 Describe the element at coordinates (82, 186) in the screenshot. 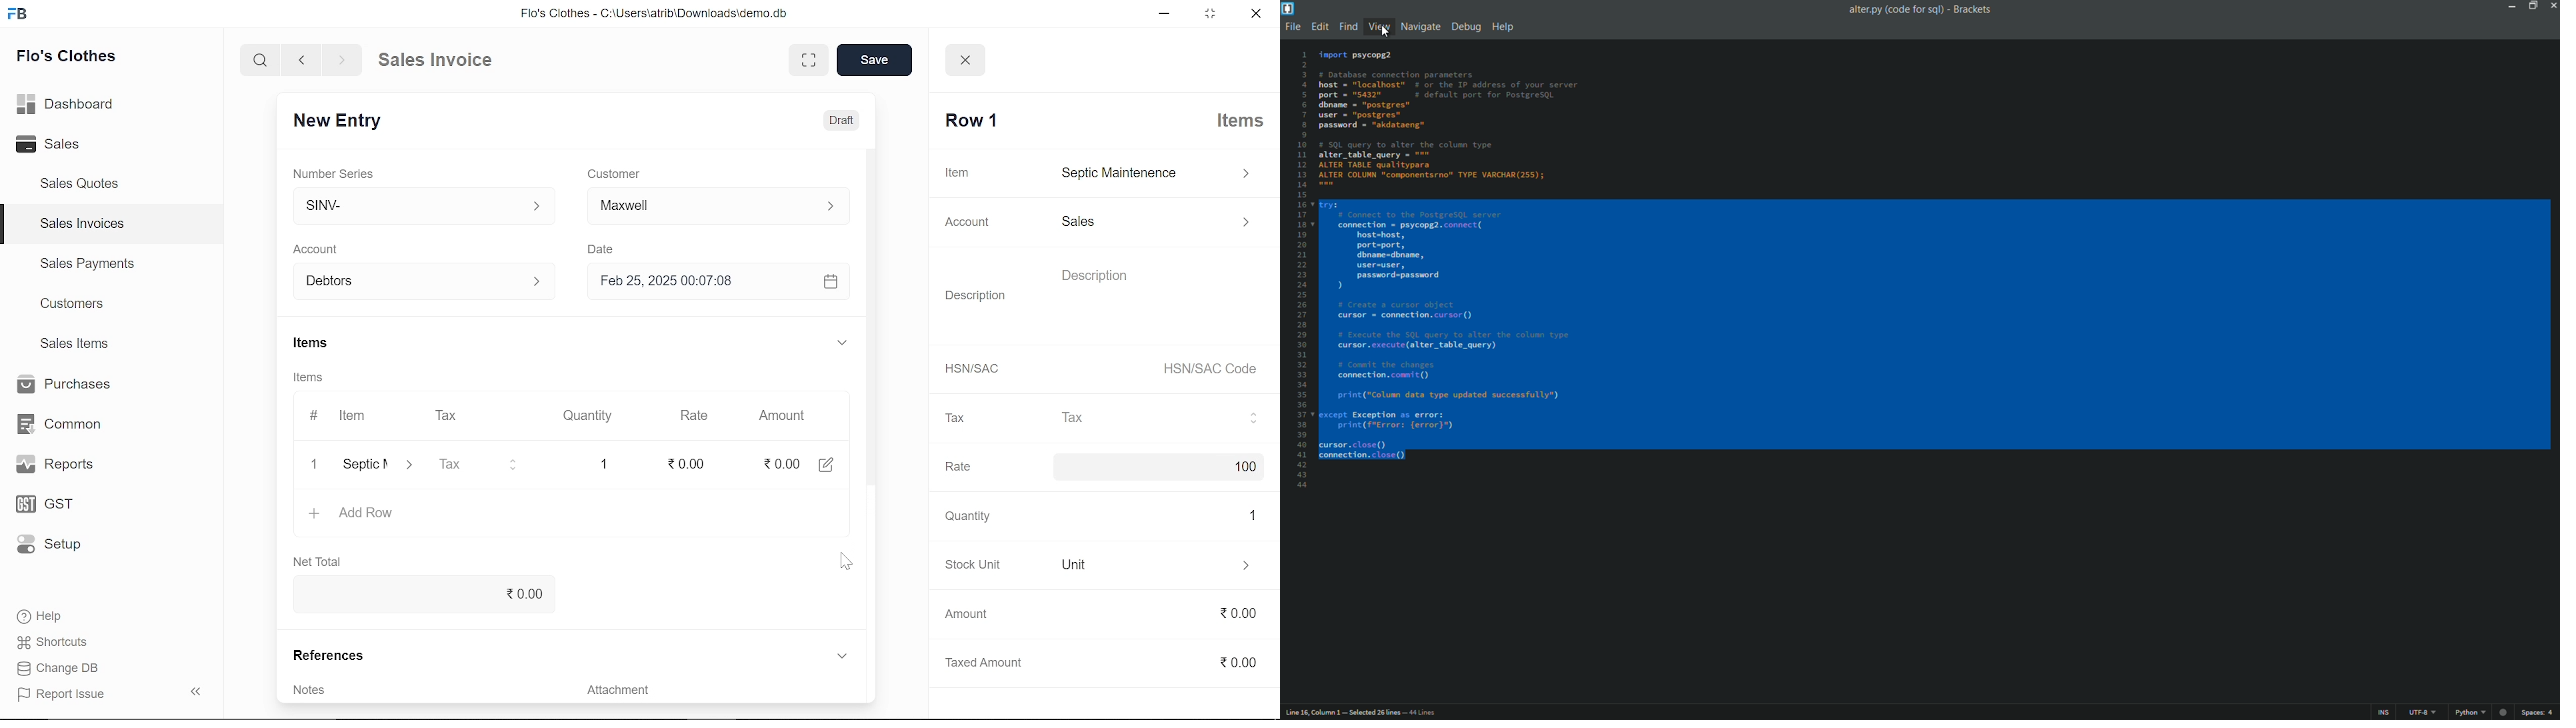

I see `Sales Quotes` at that location.